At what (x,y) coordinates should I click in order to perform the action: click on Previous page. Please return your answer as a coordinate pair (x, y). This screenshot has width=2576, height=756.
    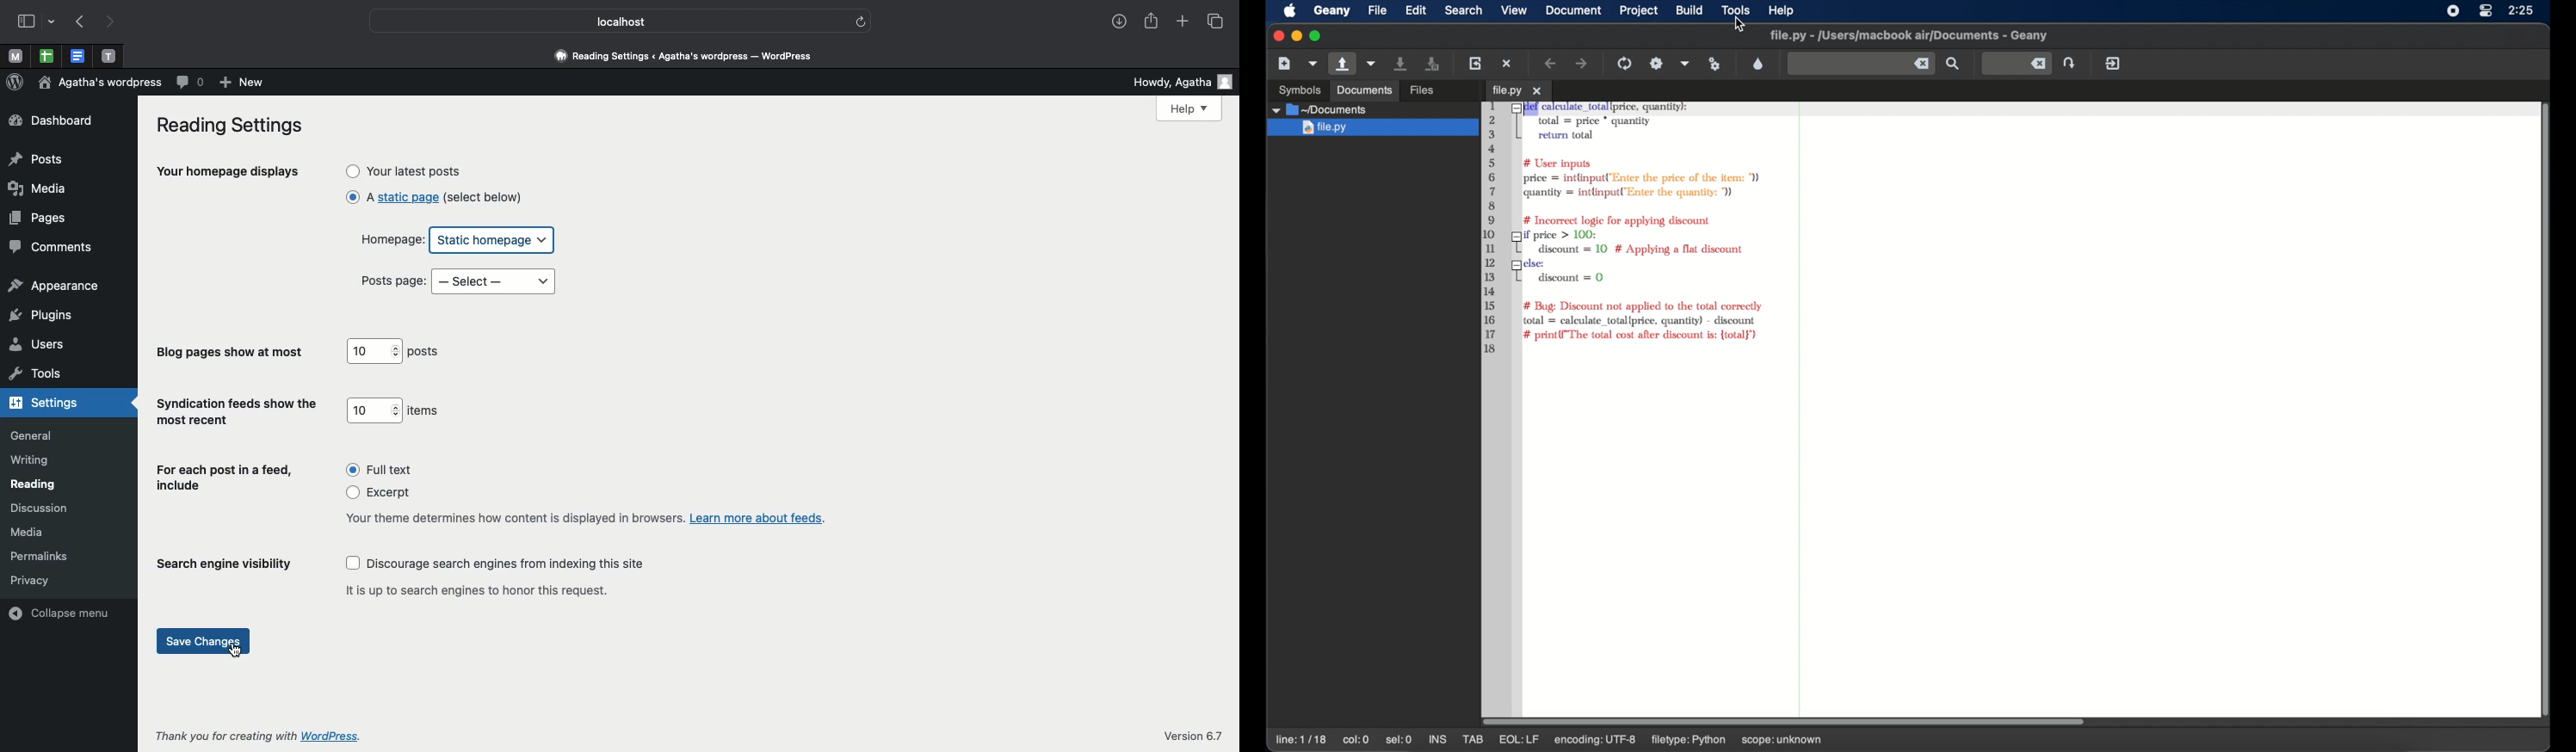
    Looking at the image, I should click on (83, 22).